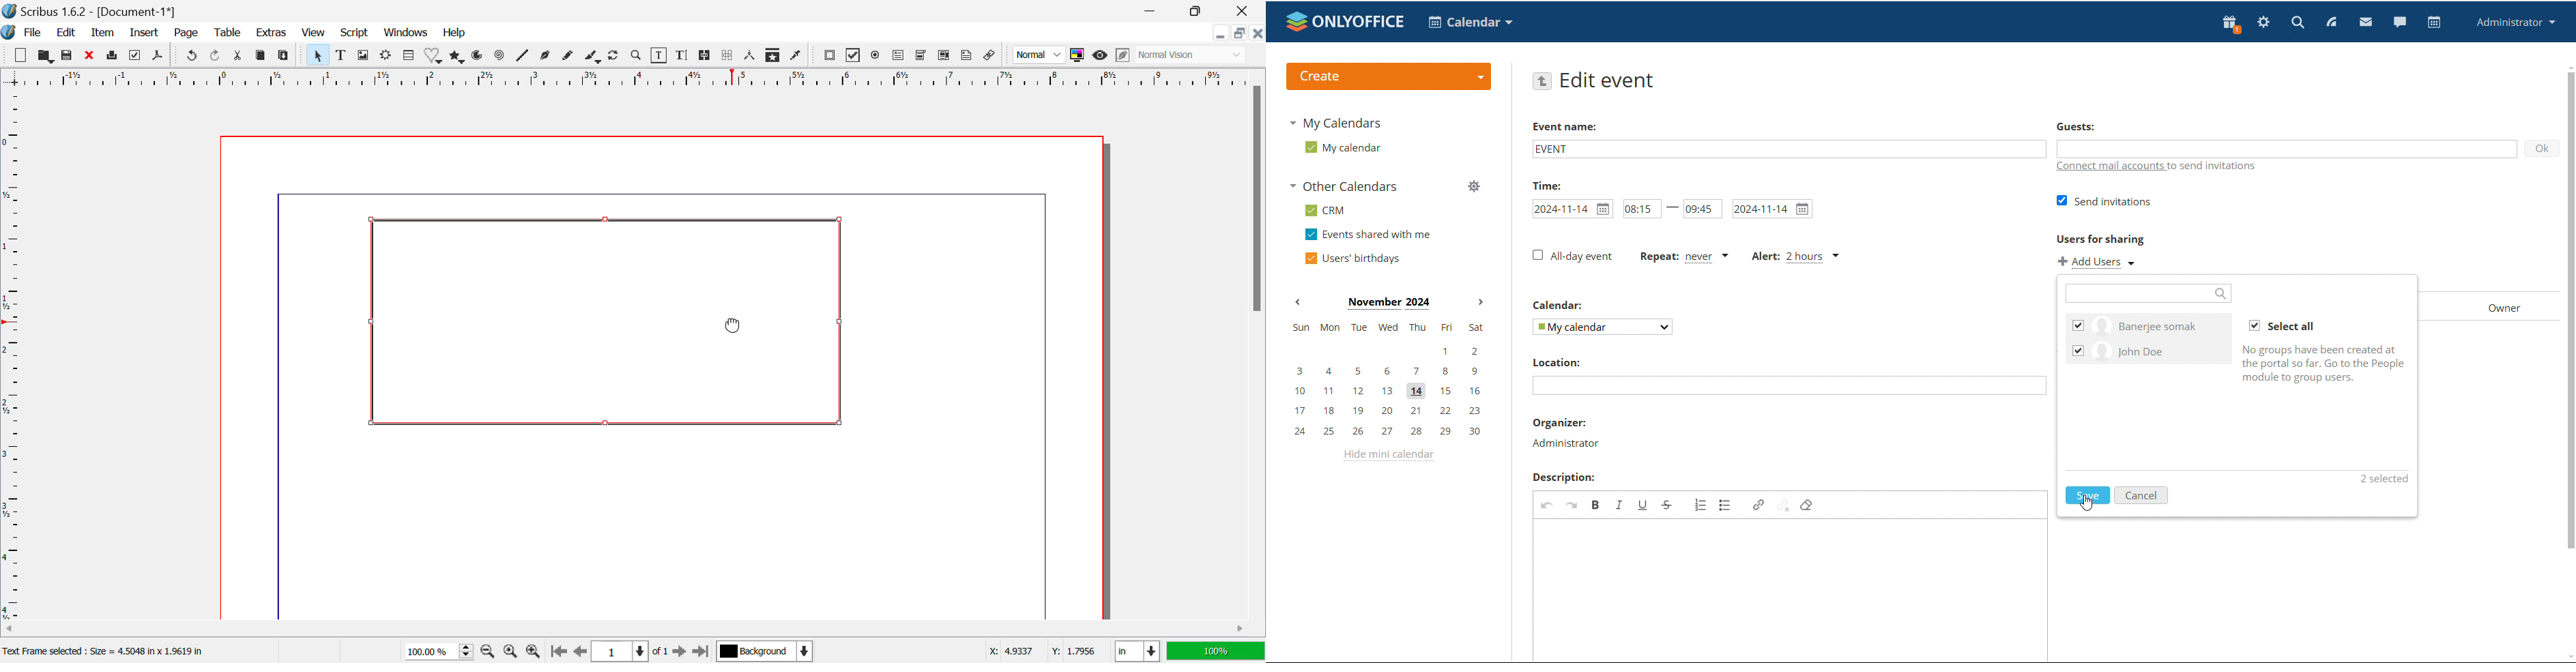  What do you see at coordinates (16, 356) in the screenshot?
I see `Horizontal Page Margins` at bounding box center [16, 356].